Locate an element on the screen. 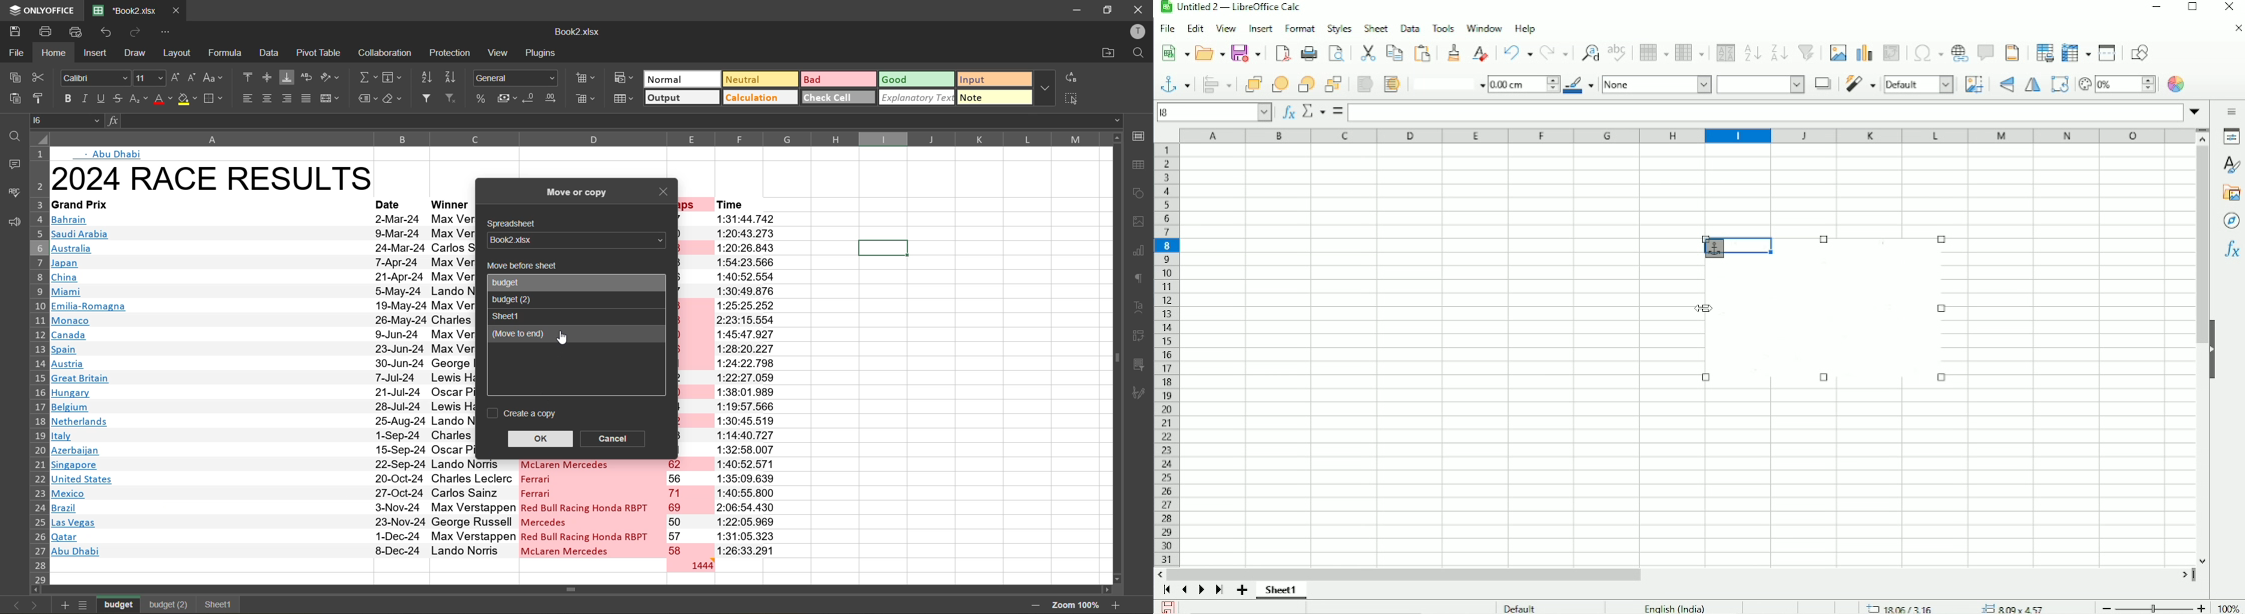 The image size is (2268, 616). charts is located at coordinates (1140, 252).